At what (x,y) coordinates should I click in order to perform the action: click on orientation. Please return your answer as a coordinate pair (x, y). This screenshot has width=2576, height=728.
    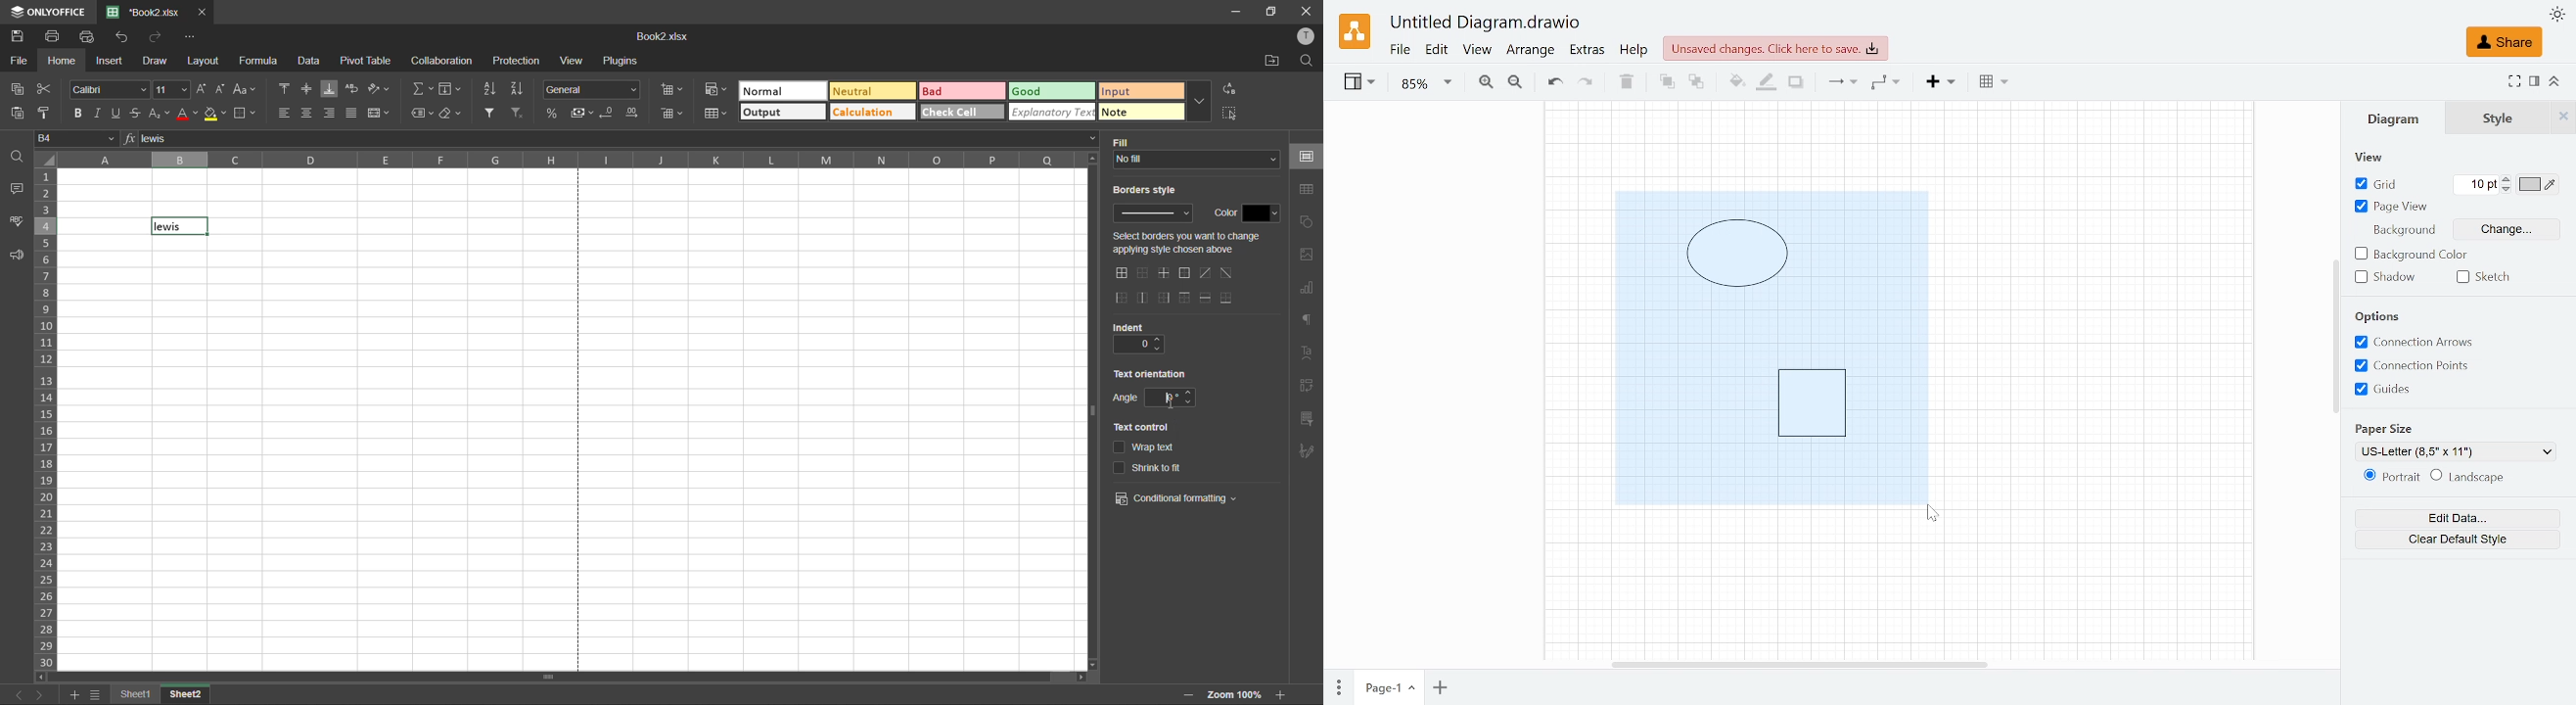
    Looking at the image, I should click on (379, 88).